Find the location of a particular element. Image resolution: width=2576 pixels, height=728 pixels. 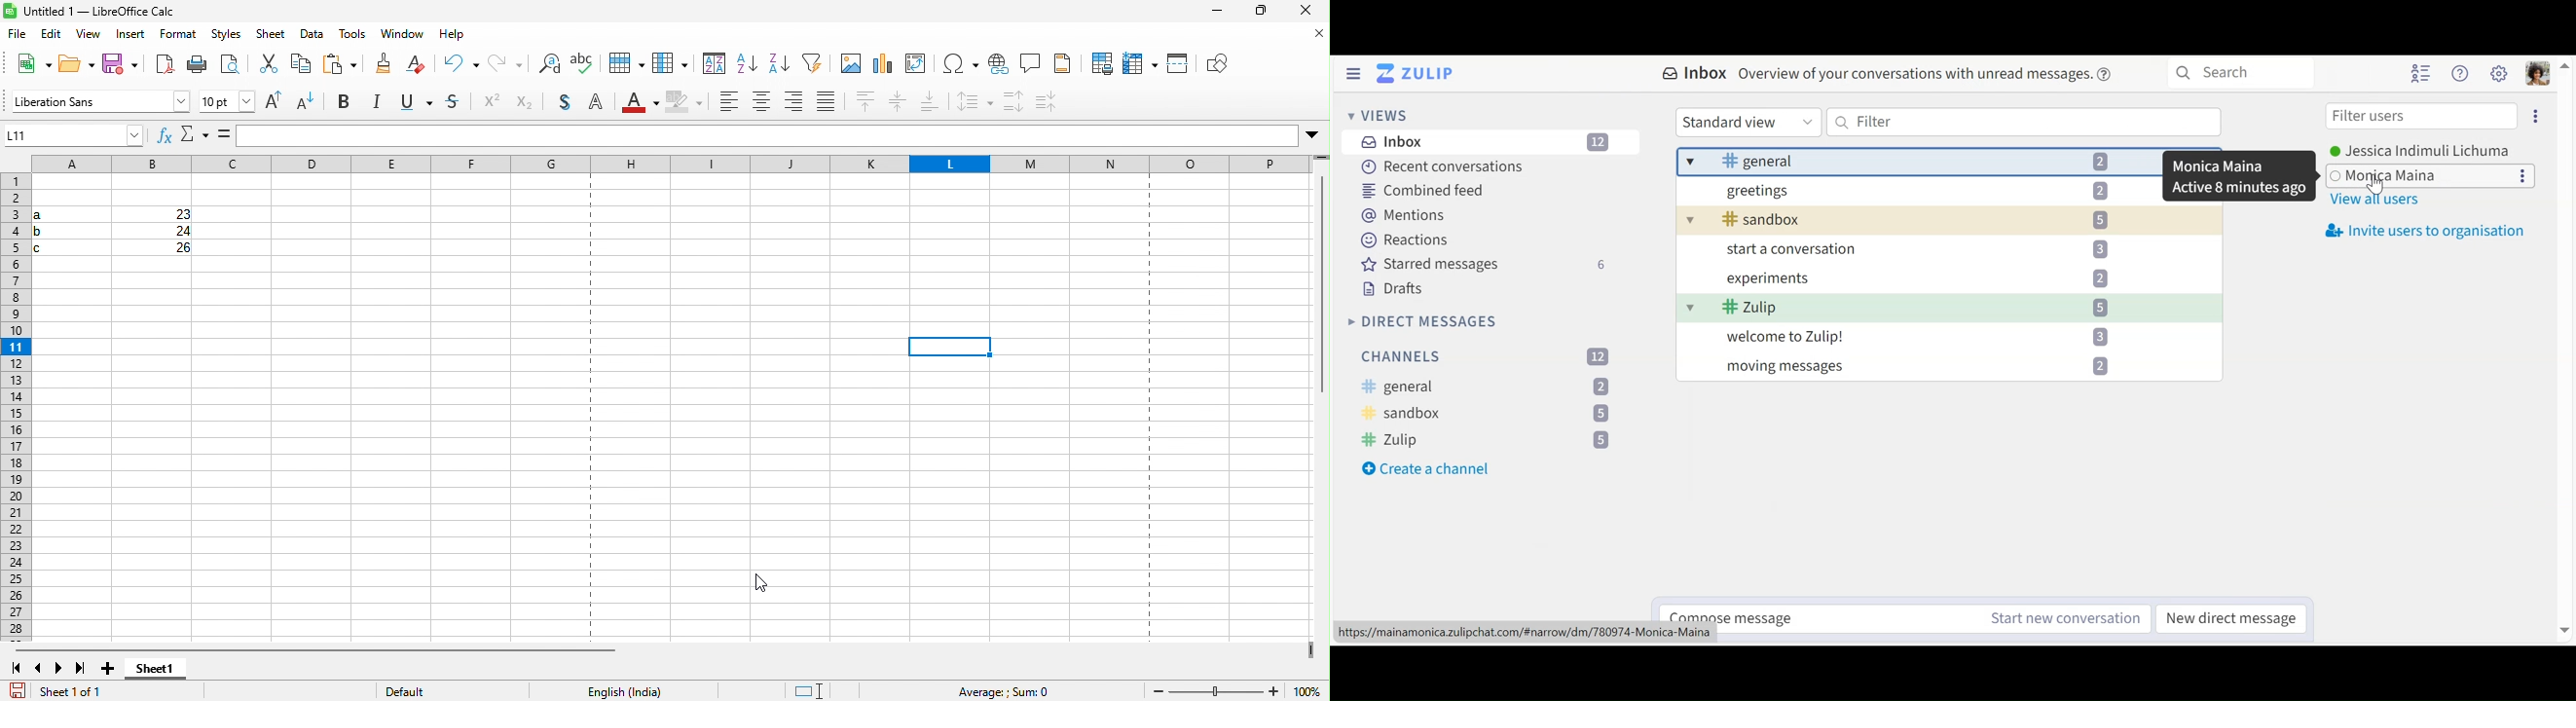

character highlighting color is located at coordinates (688, 103).